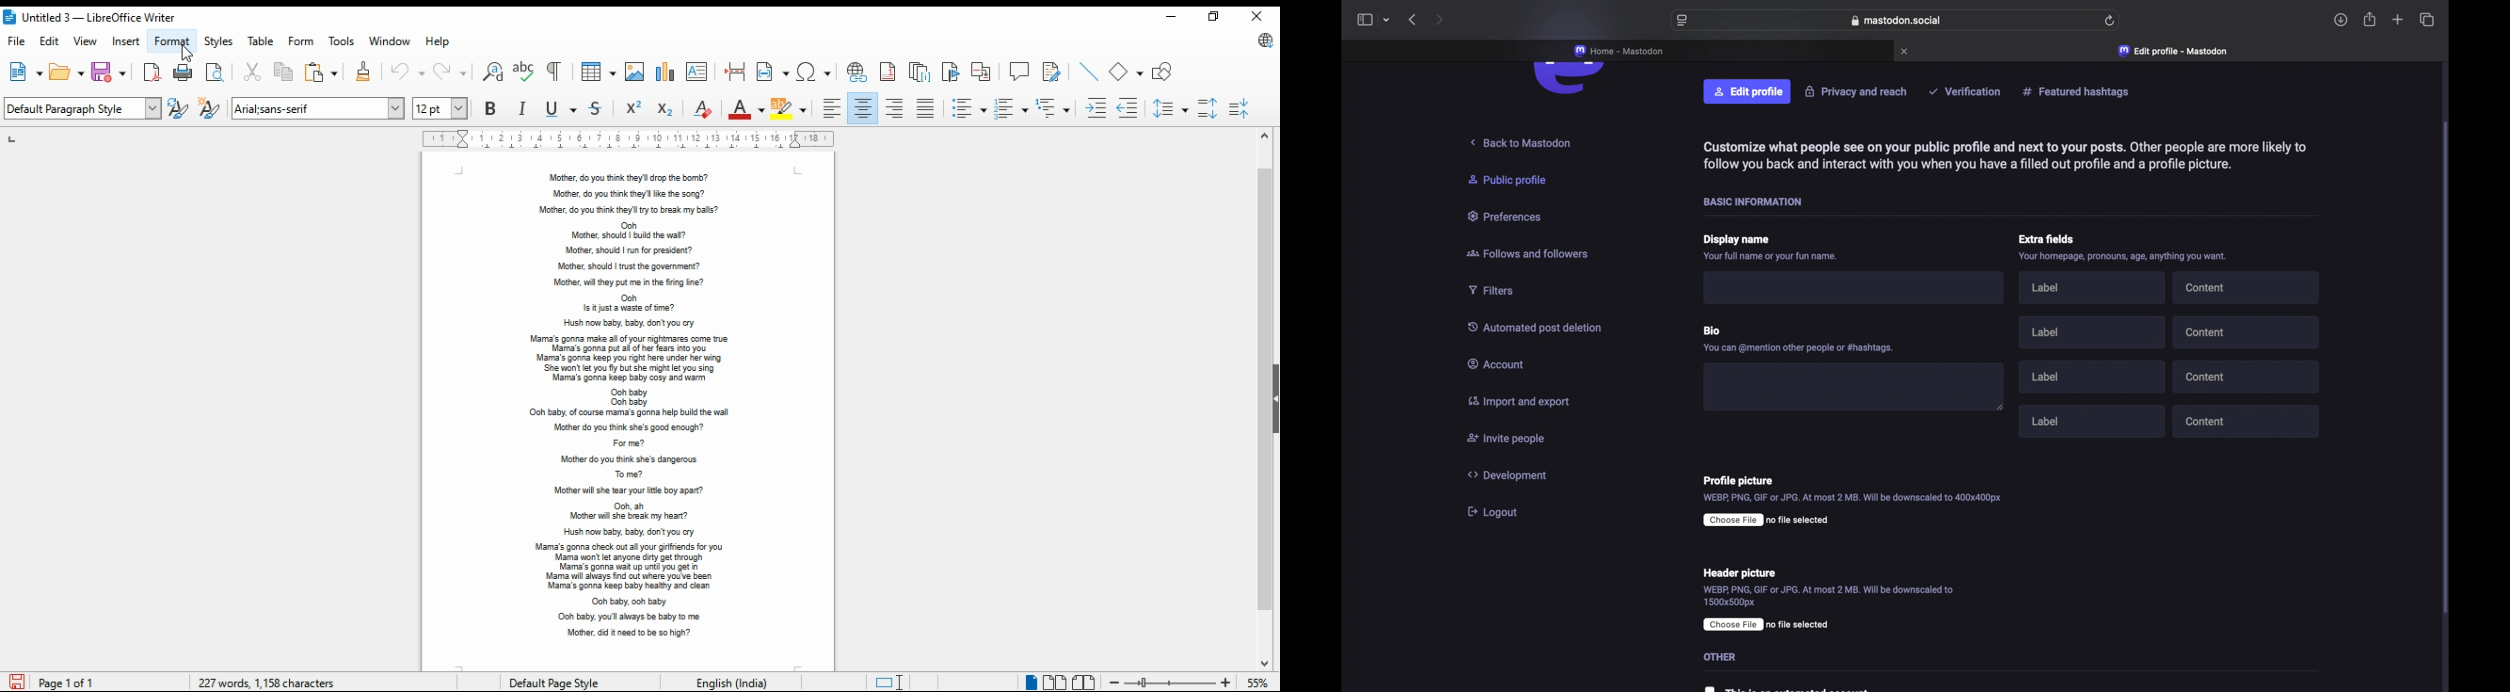  Describe the element at coordinates (1244, 108) in the screenshot. I see `decrease paragraph spacing` at that location.